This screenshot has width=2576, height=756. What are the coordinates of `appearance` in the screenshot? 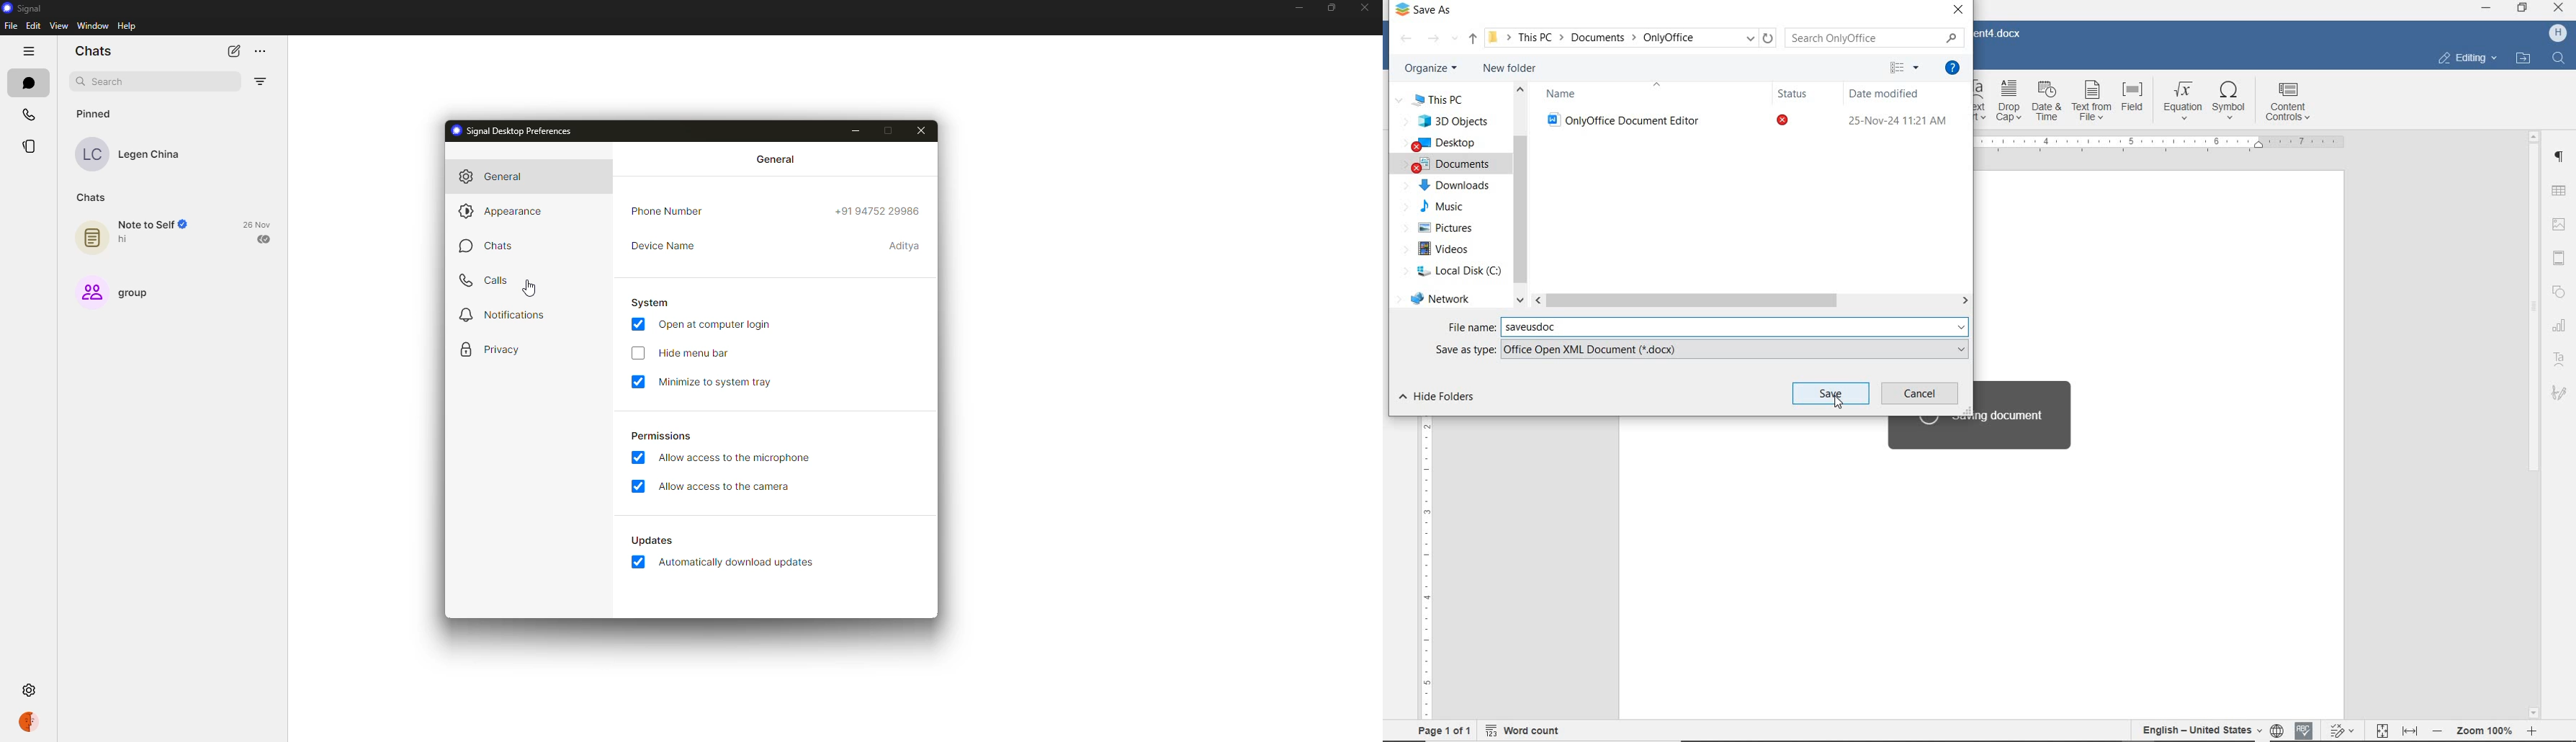 It's located at (503, 210).